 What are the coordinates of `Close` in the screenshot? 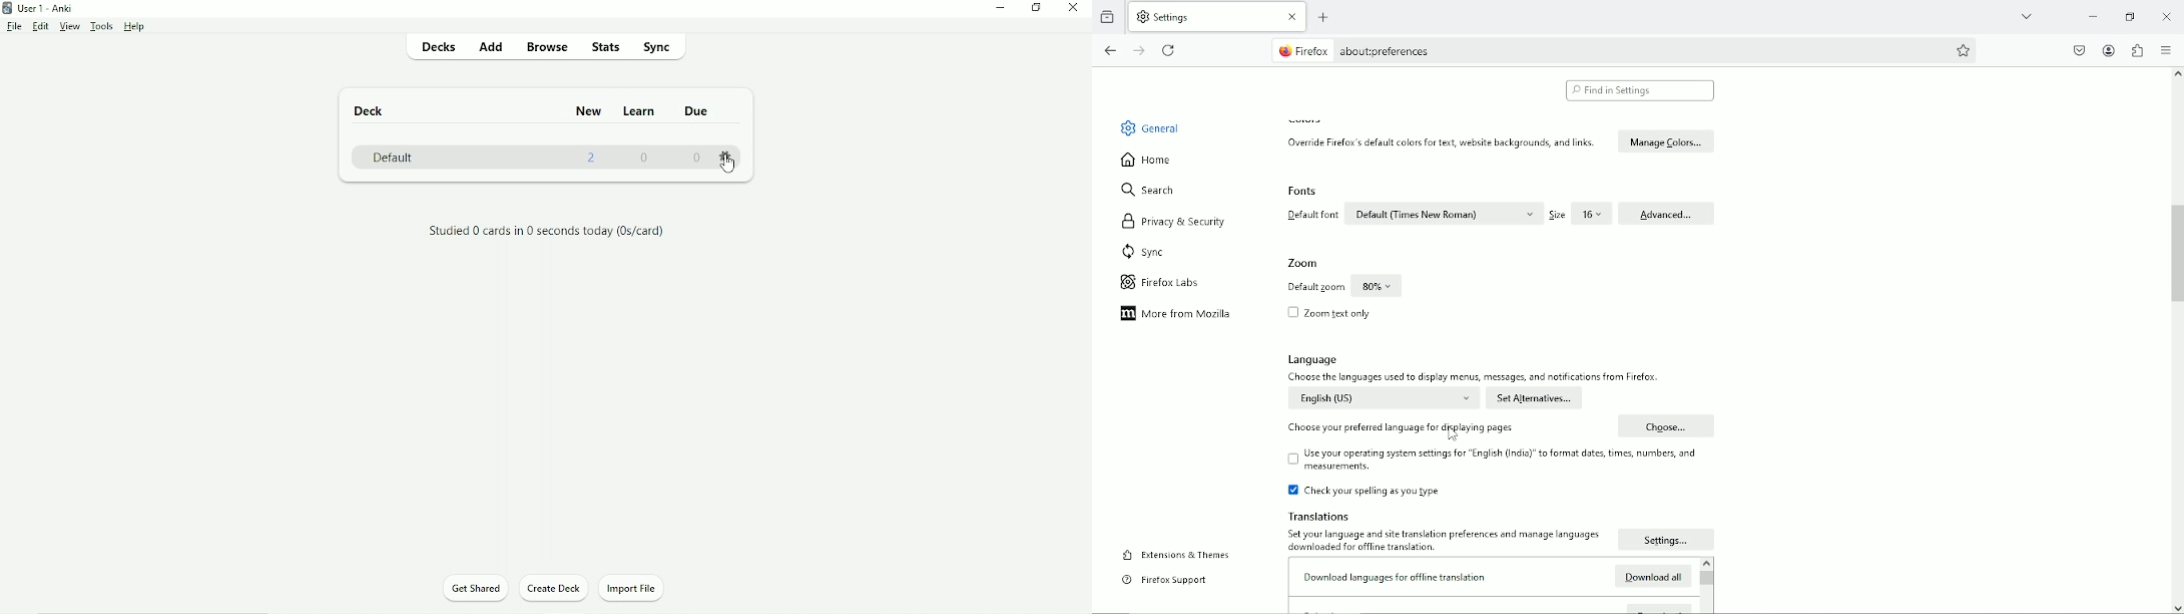 It's located at (1293, 17).